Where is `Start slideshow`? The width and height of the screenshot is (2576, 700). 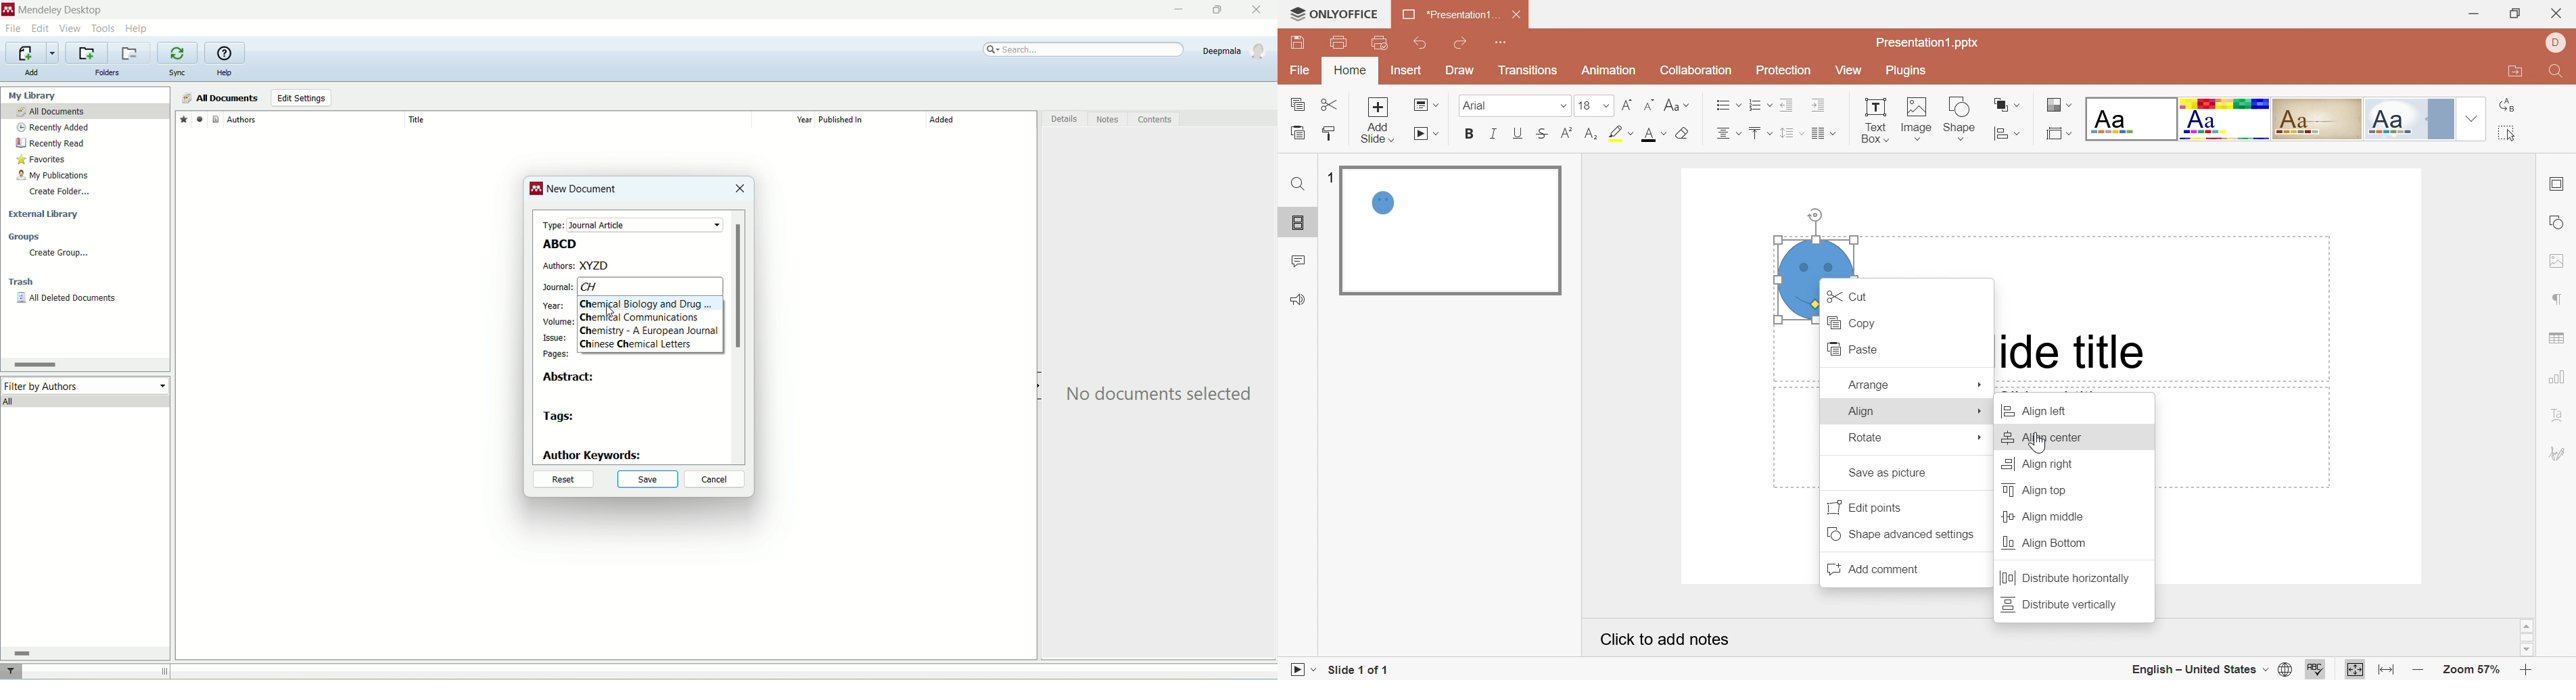 Start slideshow is located at coordinates (1429, 135).